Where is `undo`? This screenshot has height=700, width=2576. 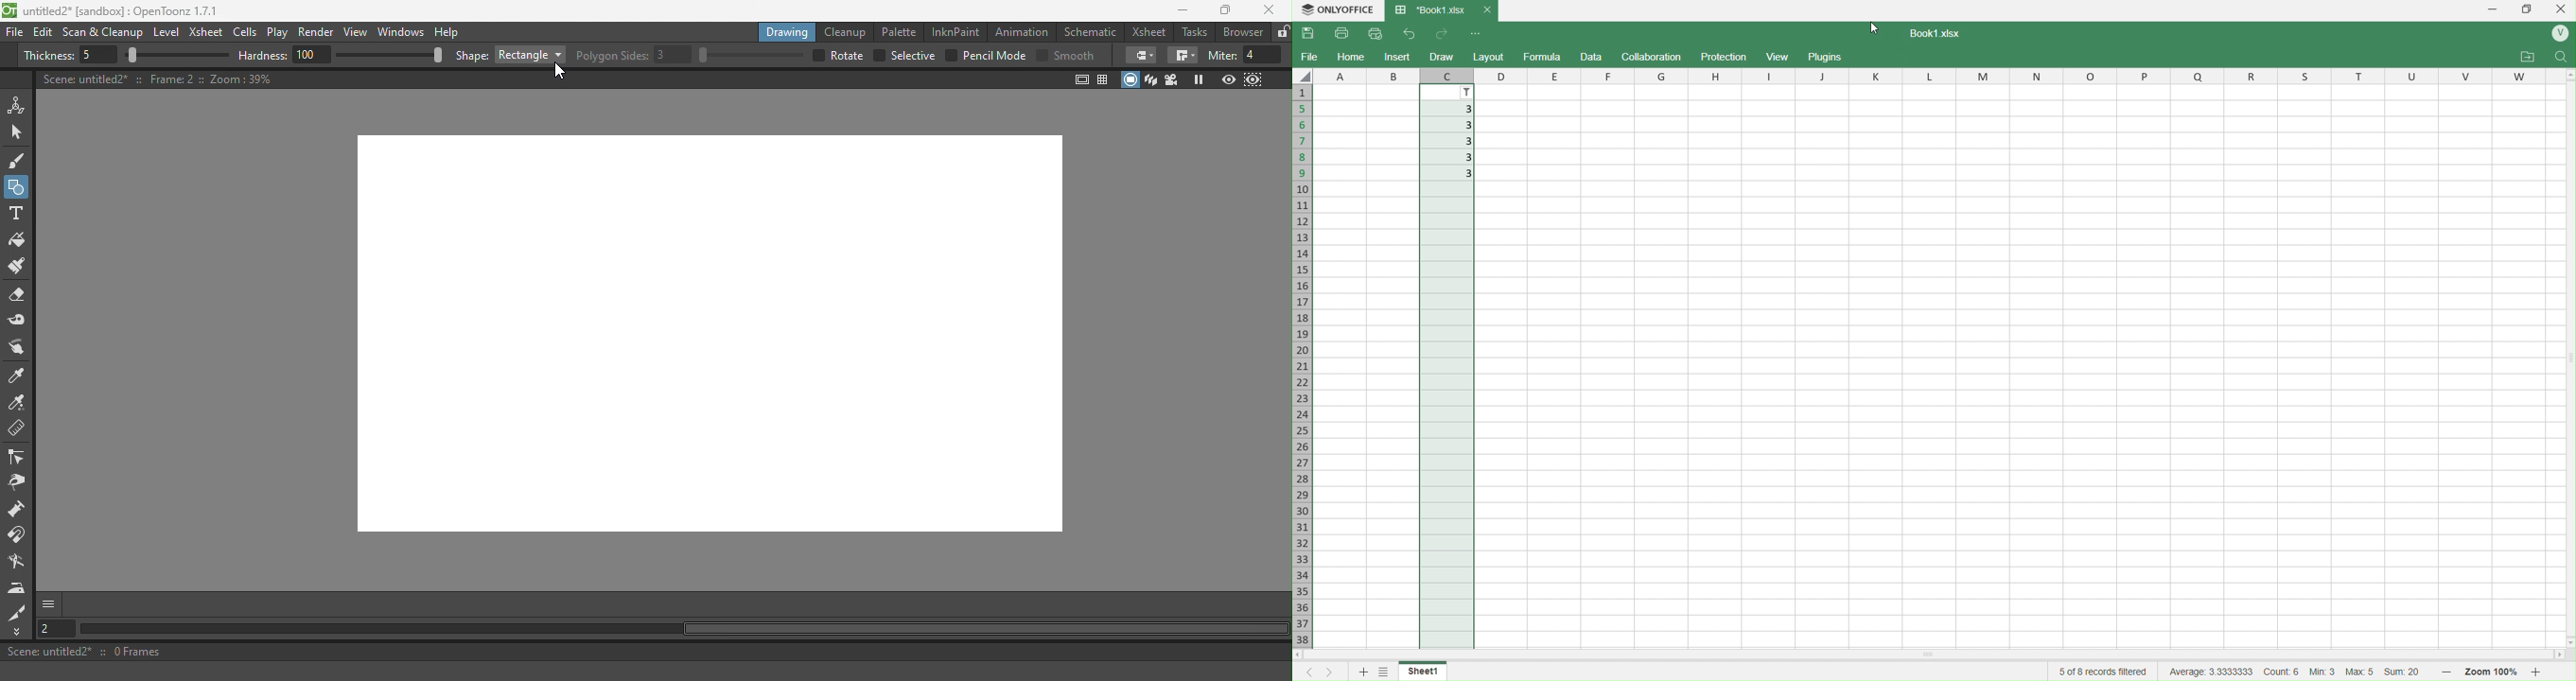
undo is located at coordinates (1405, 35).